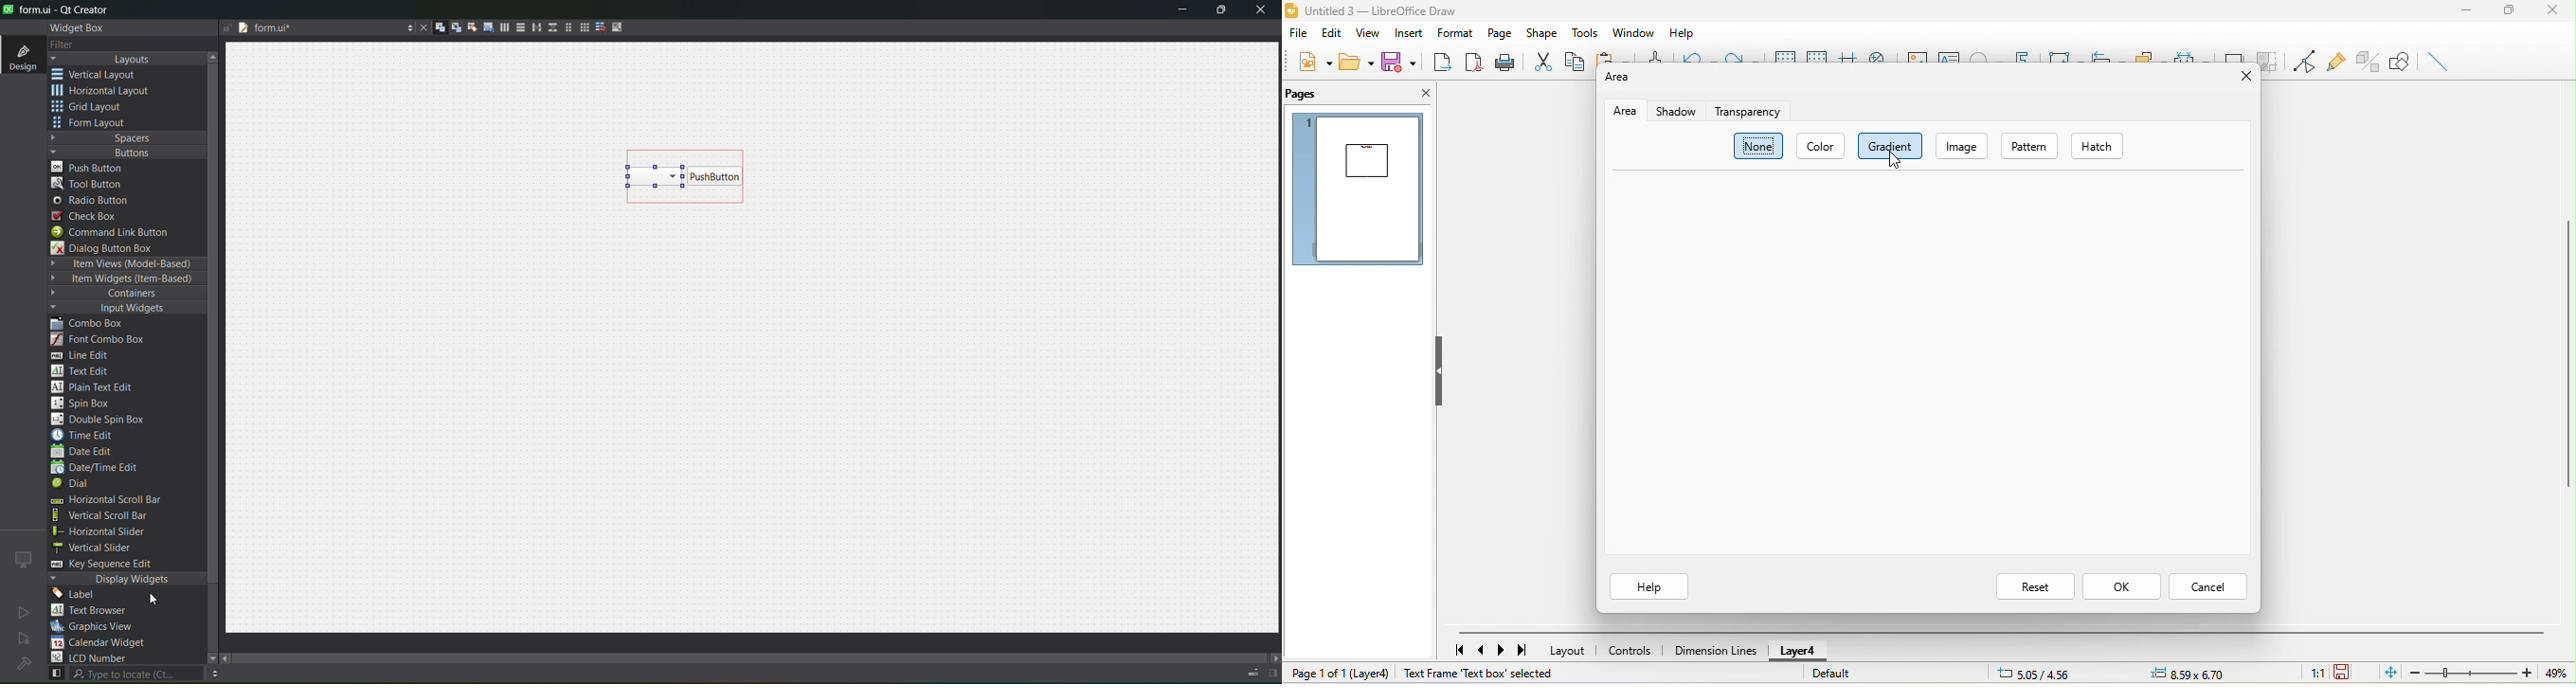 Image resolution: width=2576 pixels, height=700 pixels. What do you see at coordinates (2335, 60) in the screenshot?
I see `glue point function` at bounding box center [2335, 60].